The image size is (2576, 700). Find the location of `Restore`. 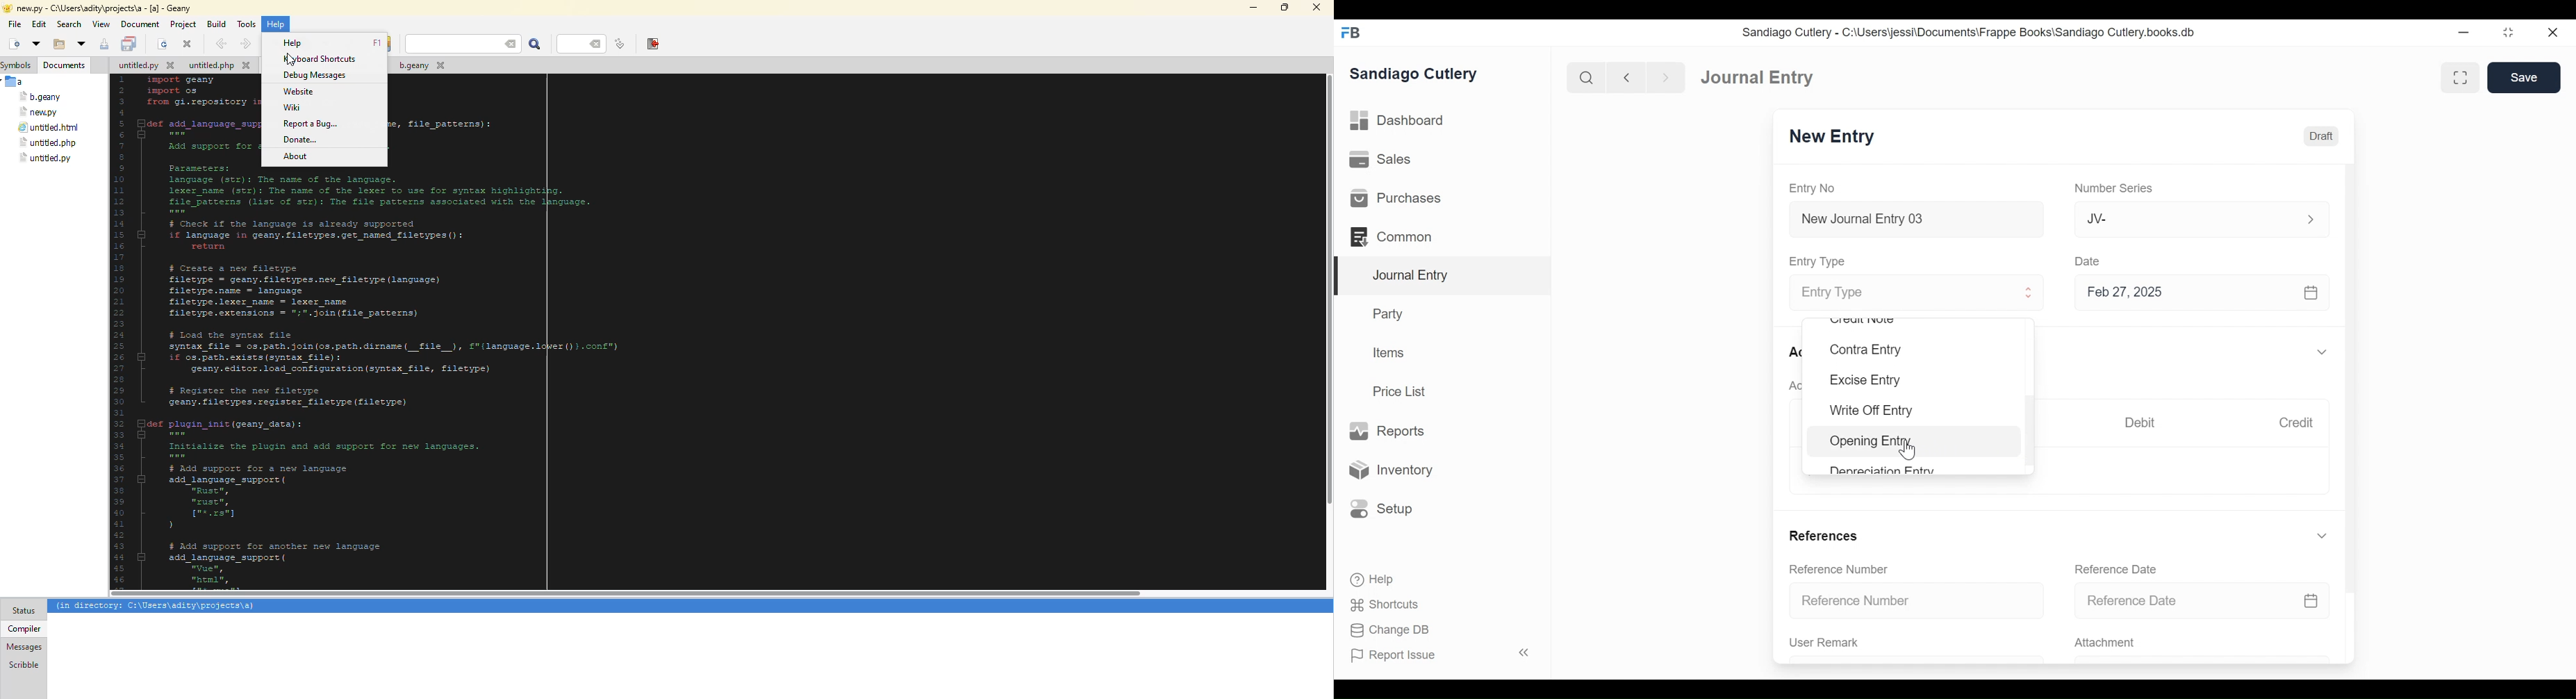

Restore is located at coordinates (2508, 32).